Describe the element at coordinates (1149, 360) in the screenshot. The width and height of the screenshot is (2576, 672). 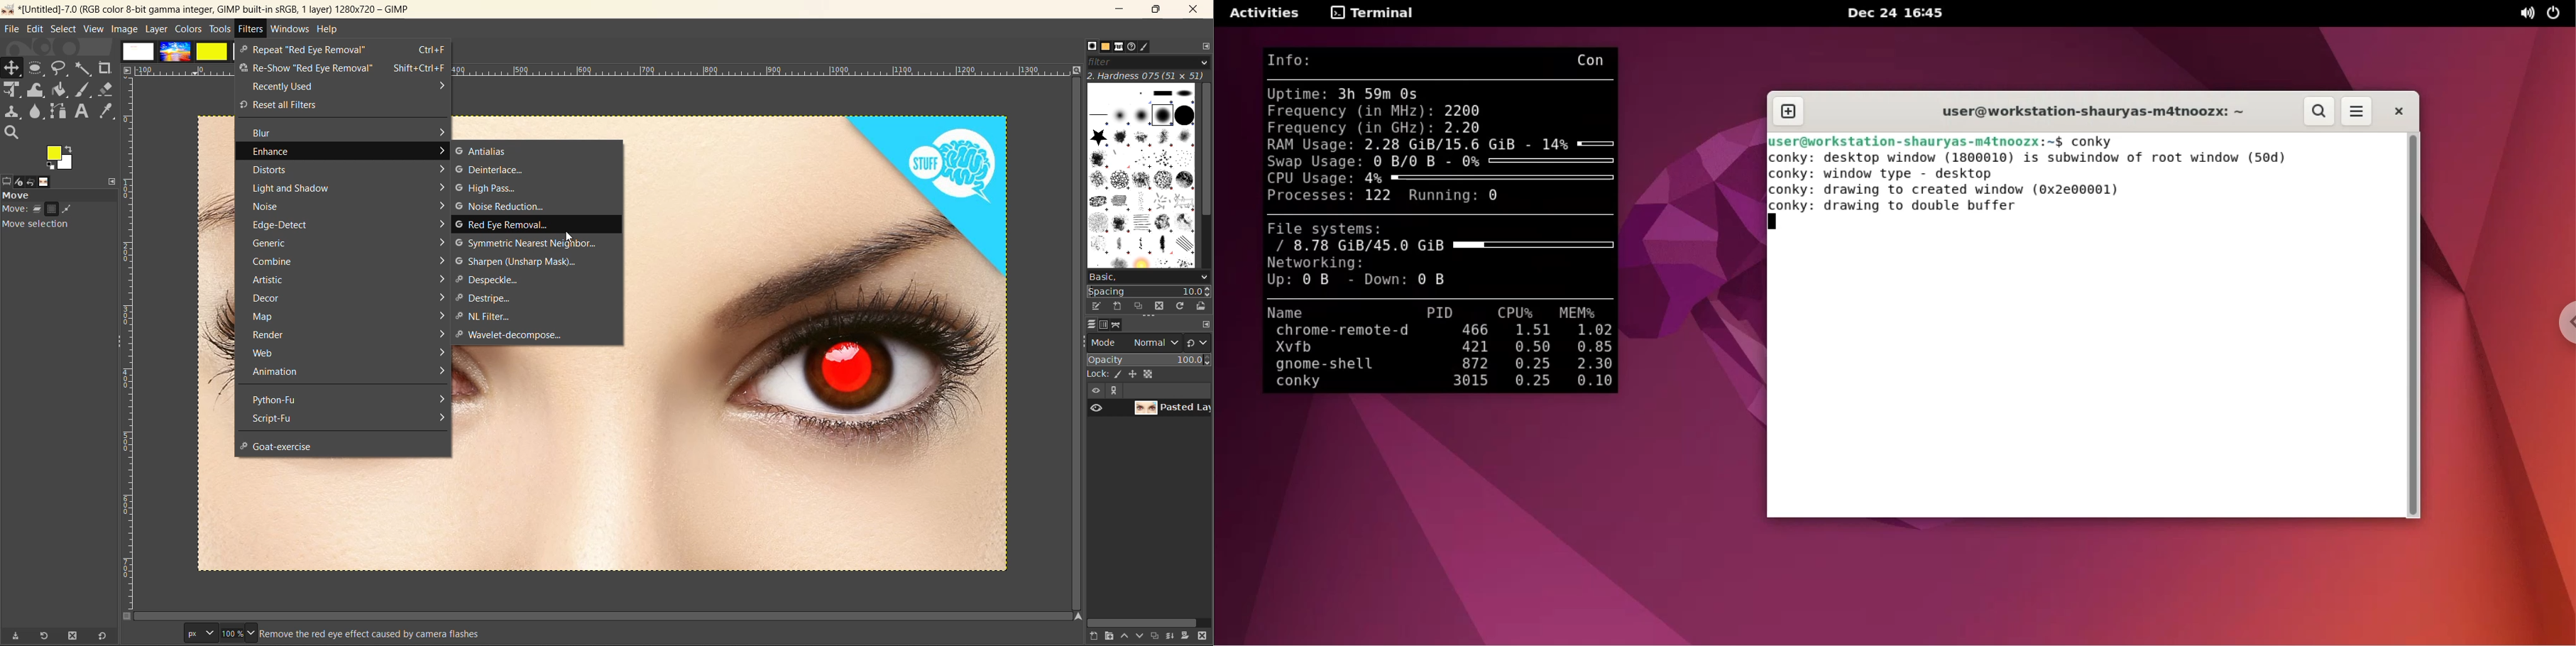
I see `opacity` at that location.